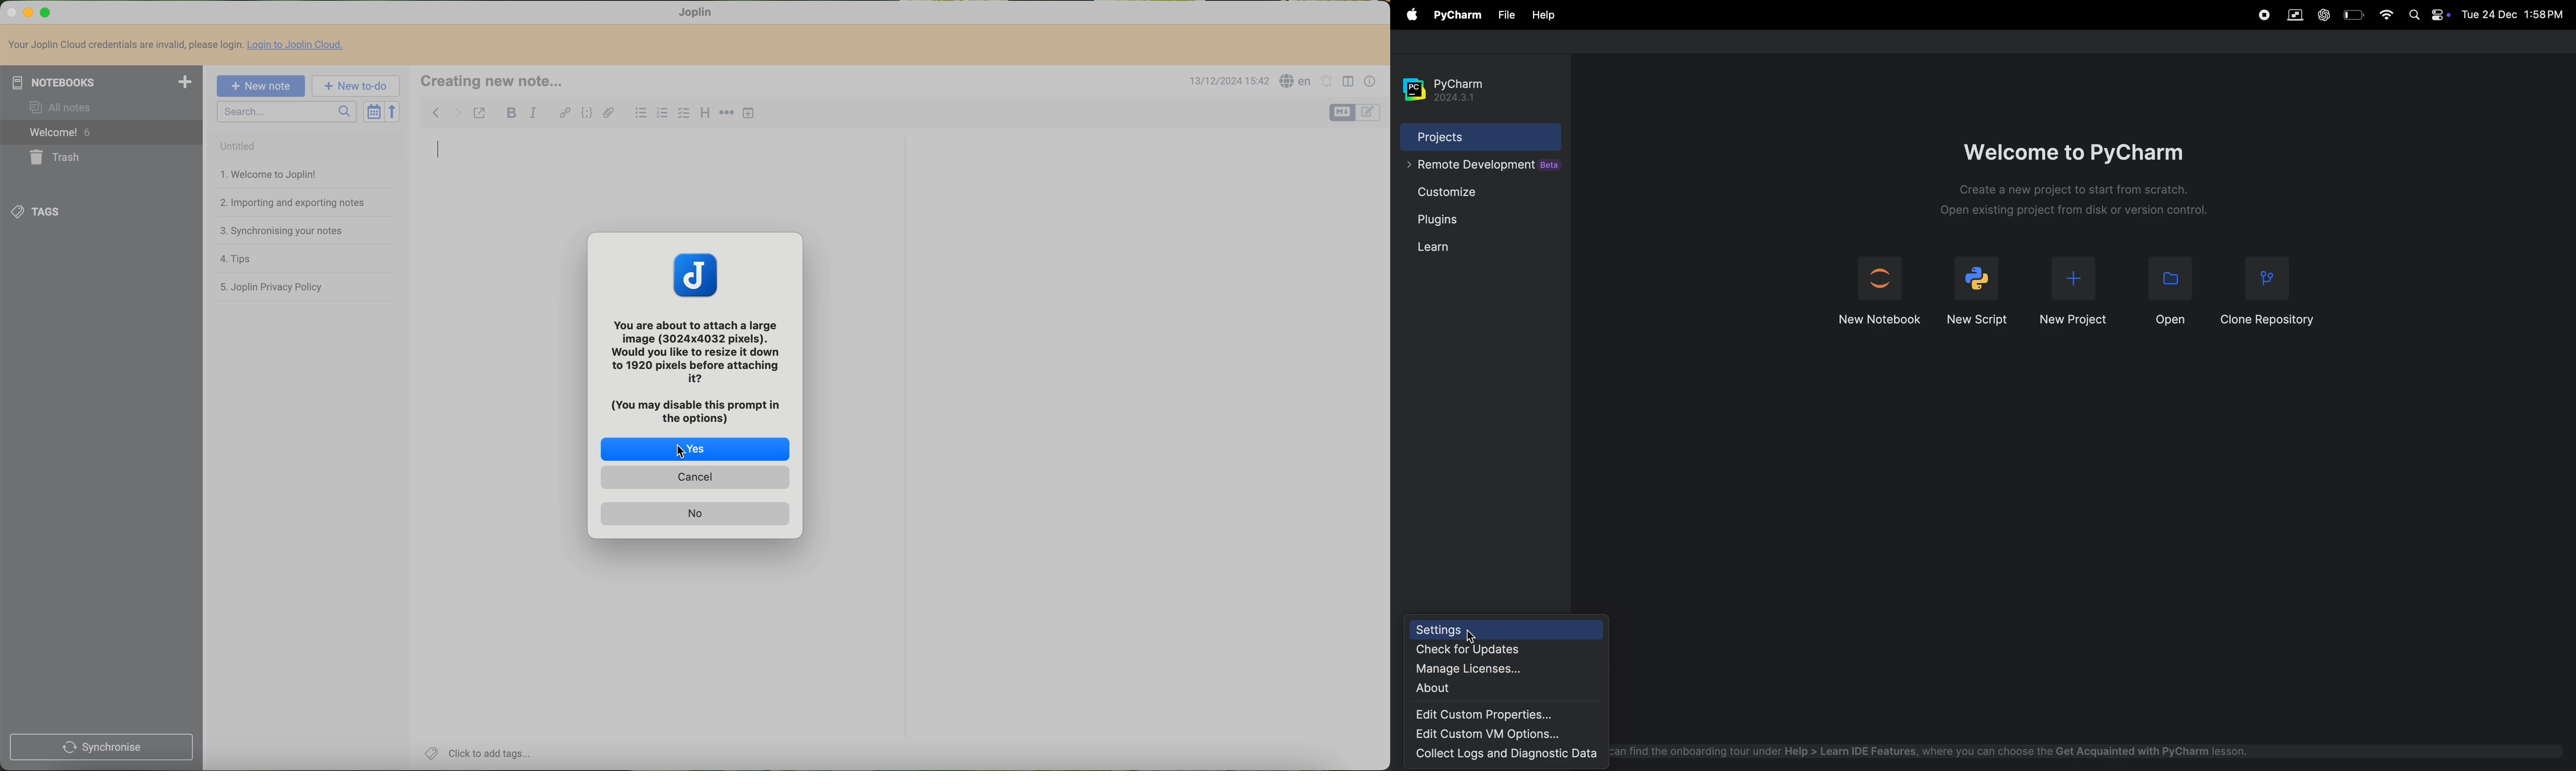  What do you see at coordinates (102, 133) in the screenshot?
I see `welcome` at bounding box center [102, 133].